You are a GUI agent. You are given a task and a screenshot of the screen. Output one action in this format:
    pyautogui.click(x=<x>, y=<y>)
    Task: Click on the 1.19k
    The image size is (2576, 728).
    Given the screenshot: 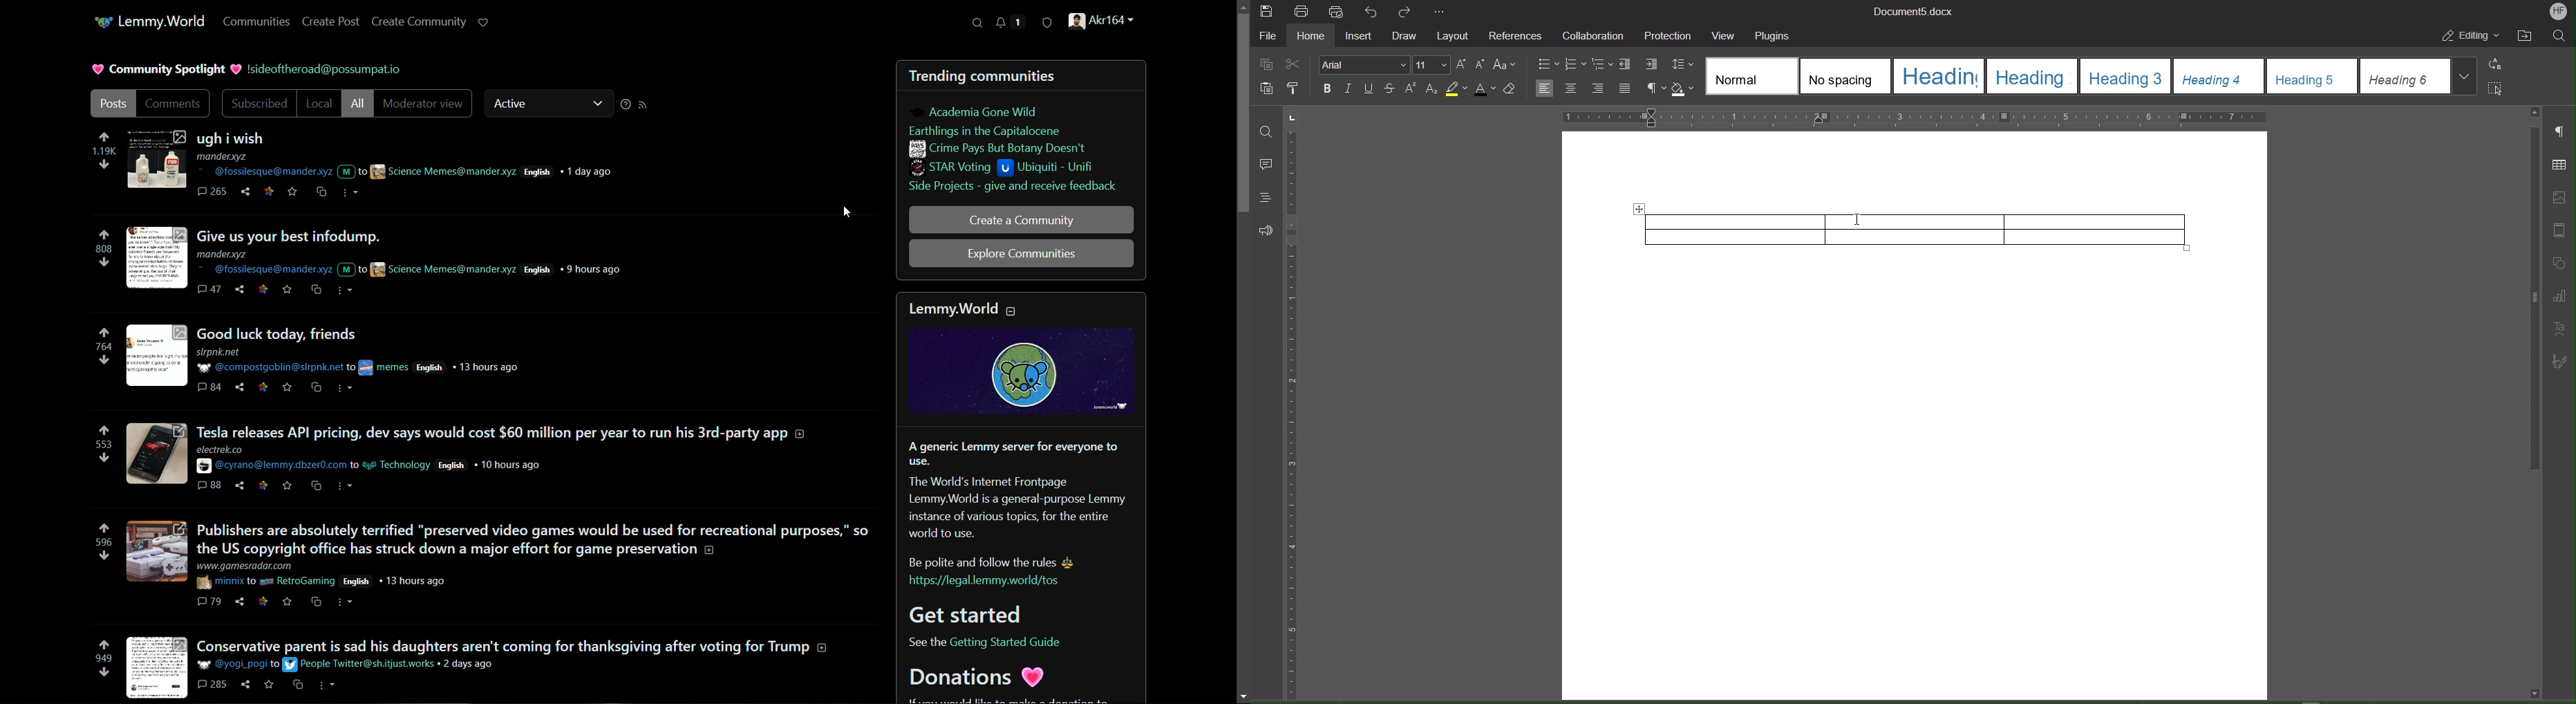 What is the action you would take?
    pyautogui.click(x=103, y=152)
    